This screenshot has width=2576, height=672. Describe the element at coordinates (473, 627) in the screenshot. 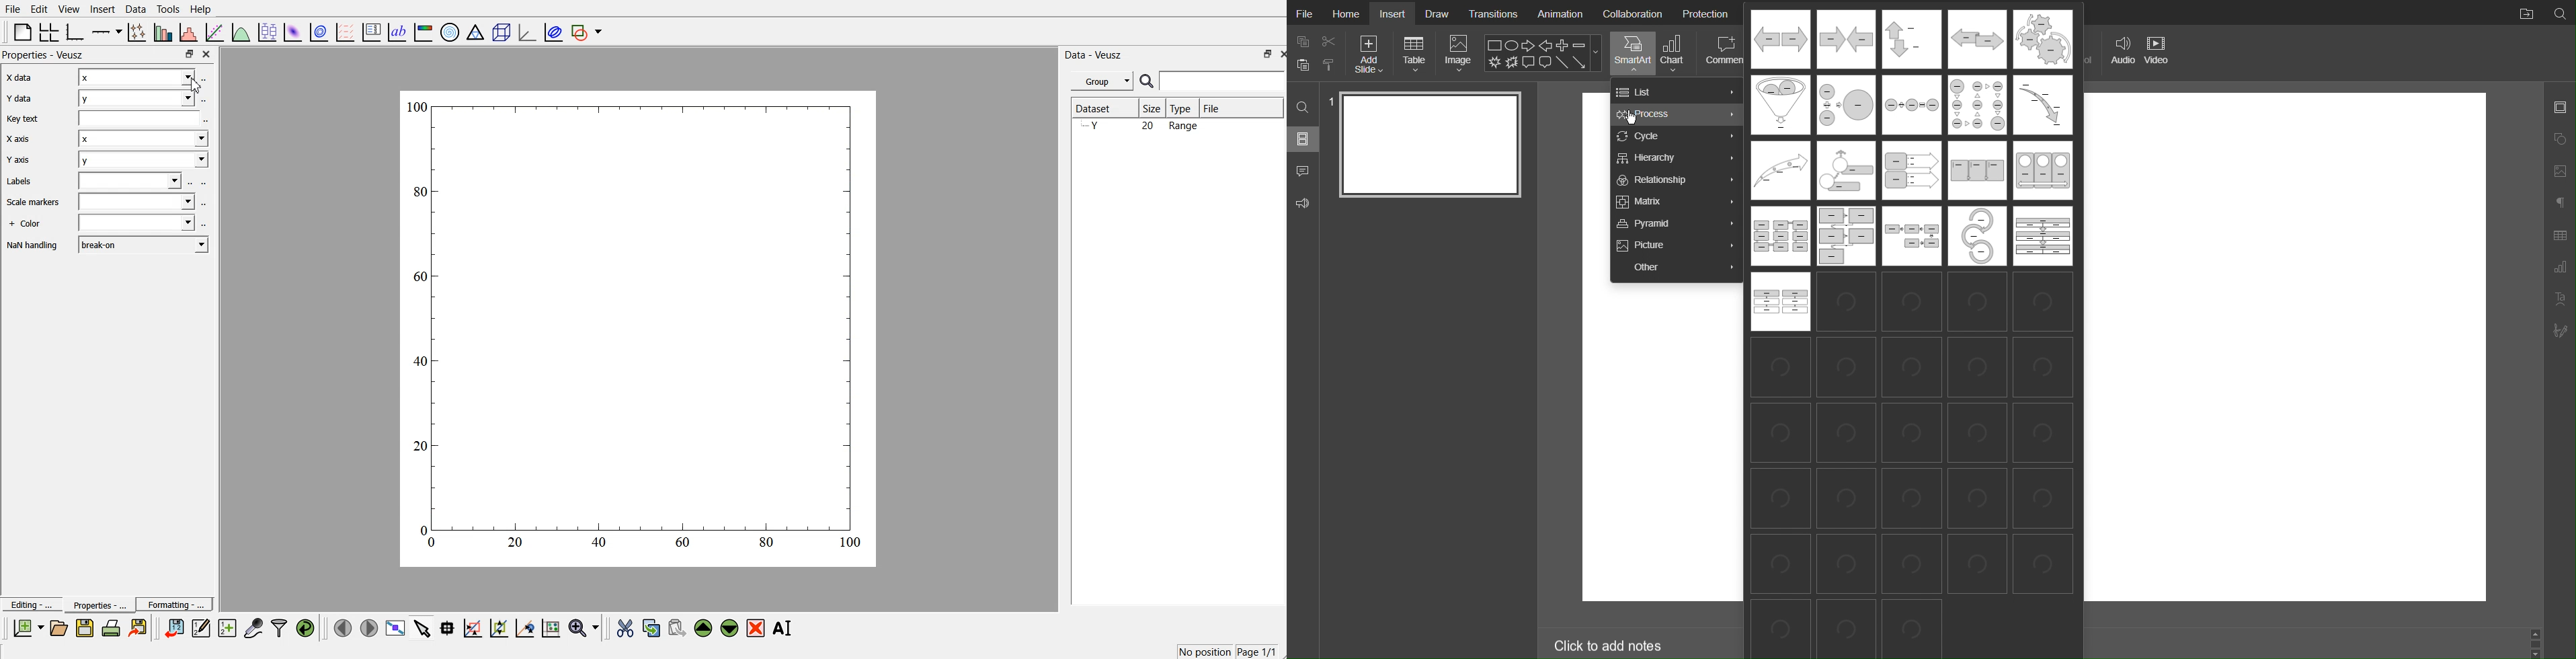

I see `click to draw rectangle` at that location.